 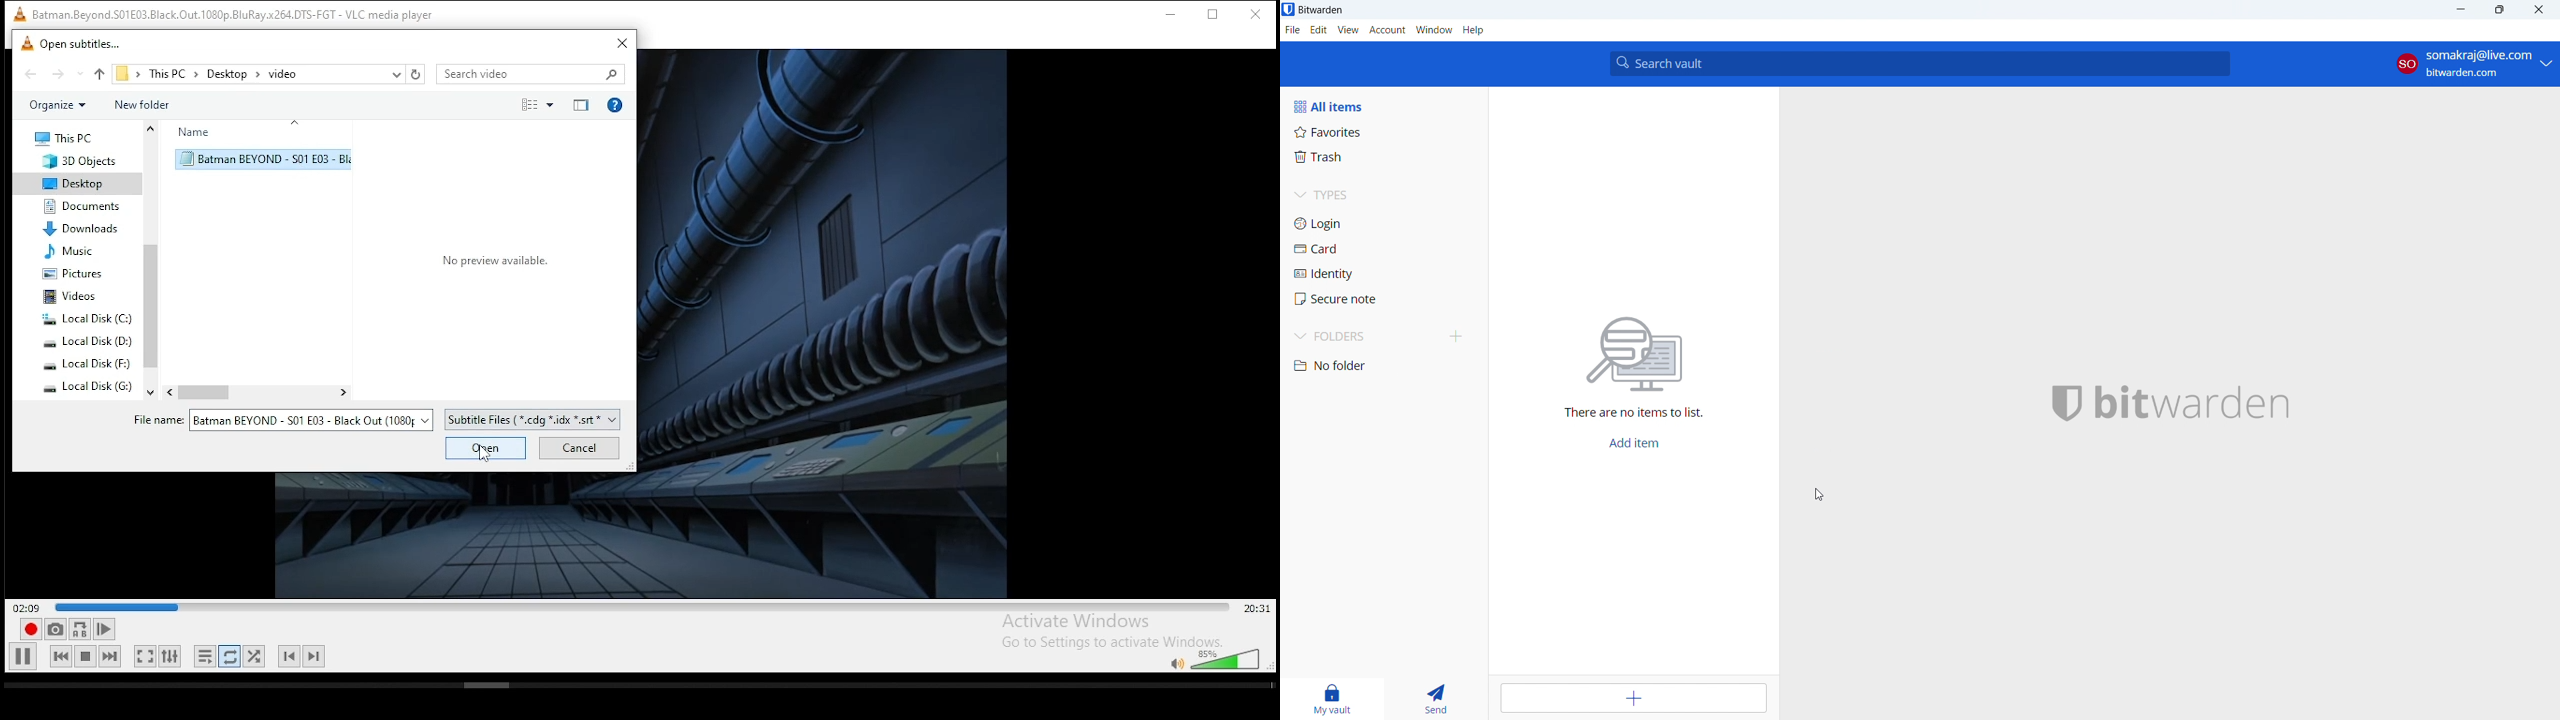 What do you see at coordinates (226, 74) in the screenshot?
I see `desktop` at bounding box center [226, 74].